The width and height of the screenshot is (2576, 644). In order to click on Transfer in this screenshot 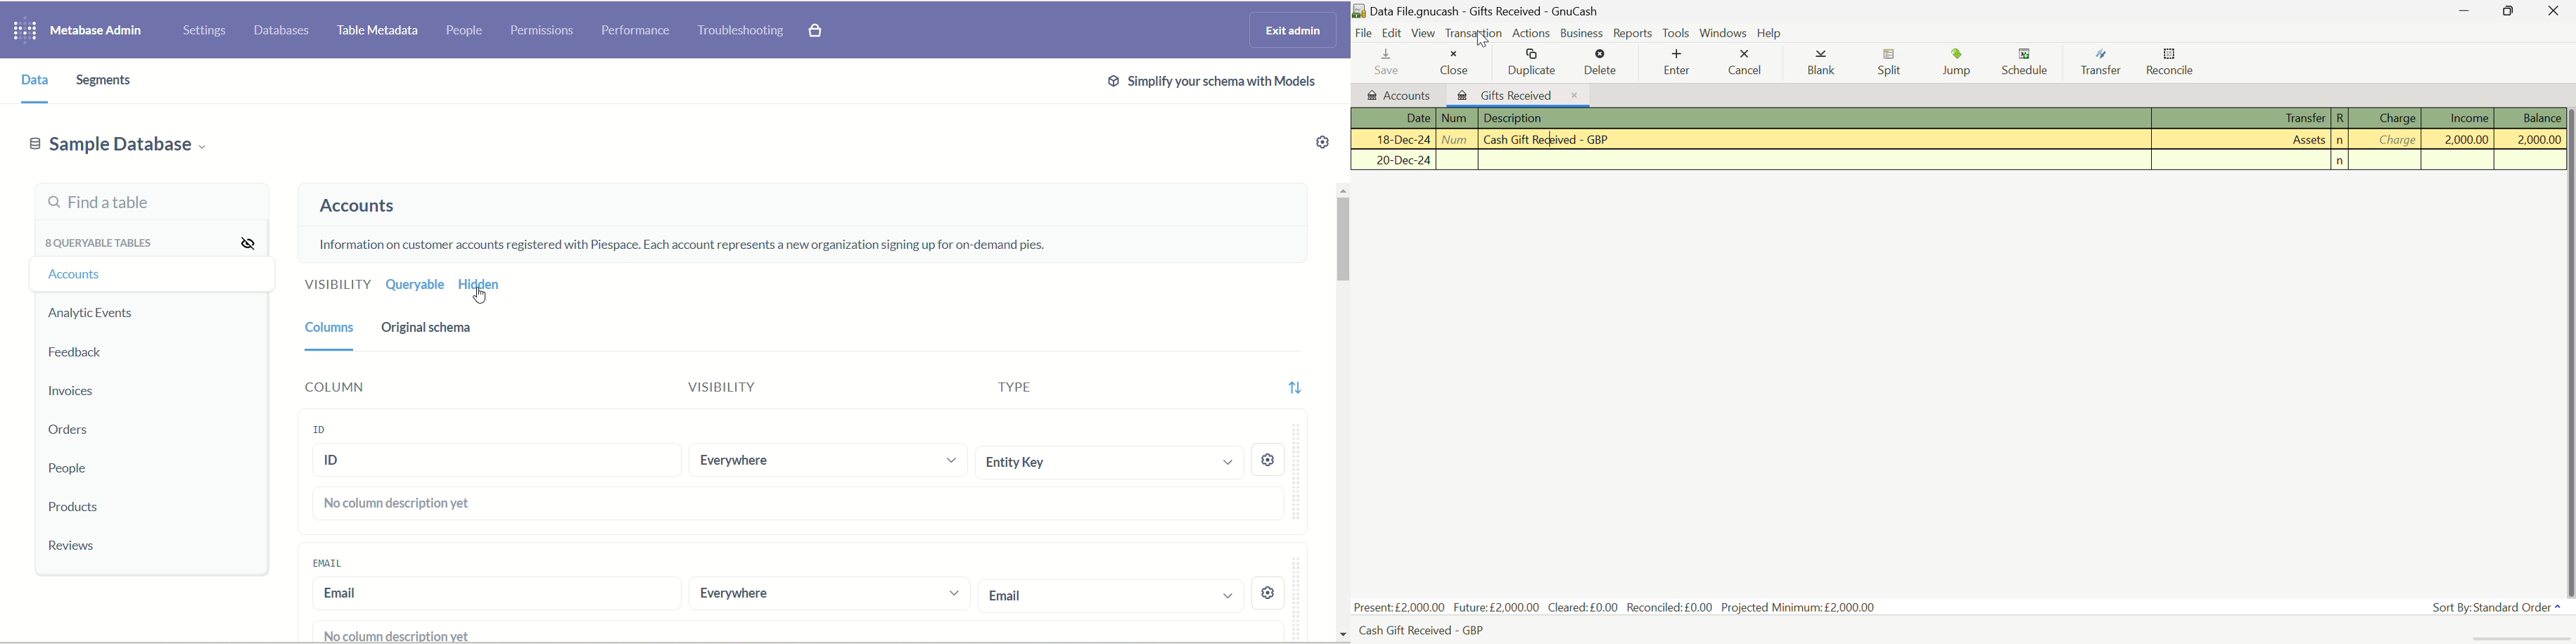, I will do `click(2244, 119)`.